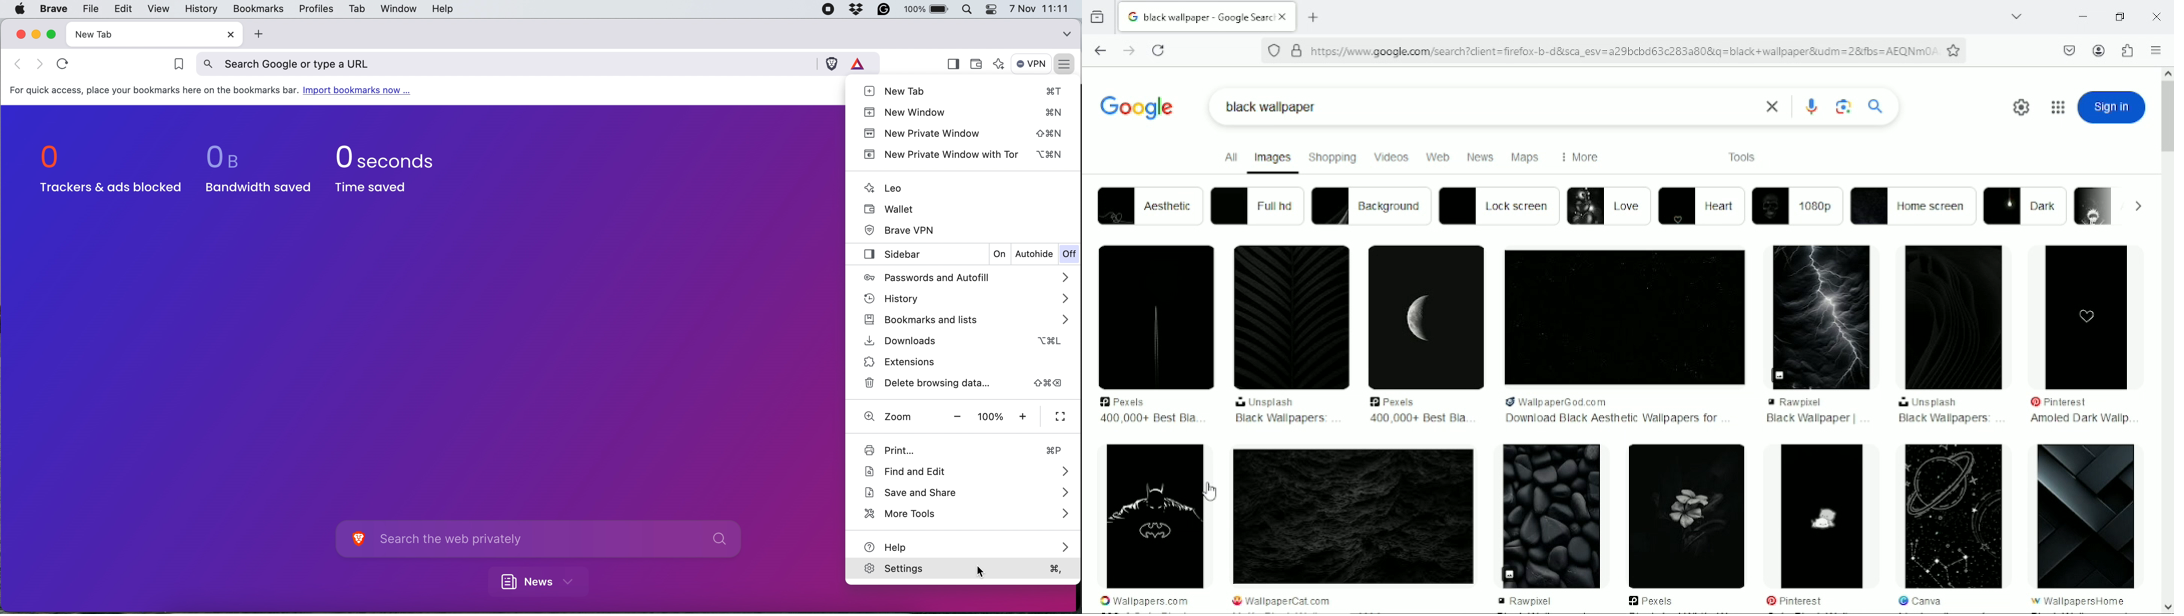 This screenshot has width=2184, height=616. Describe the element at coordinates (1499, 205) in the screenshot. I see `lock screen` at that location.